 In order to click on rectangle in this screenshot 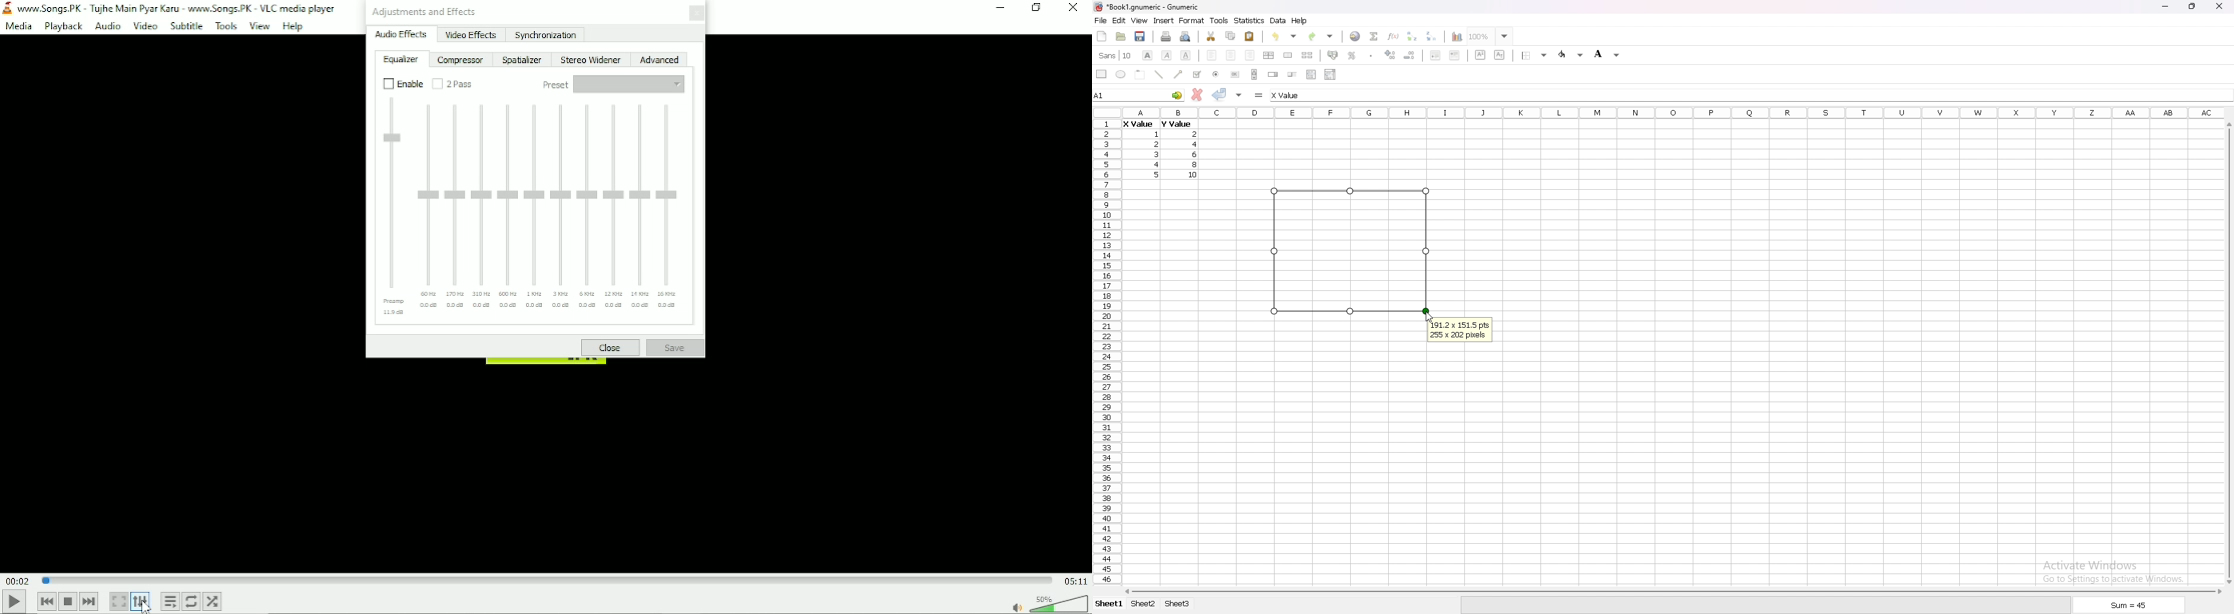, I will do `click(1102, 73)`.